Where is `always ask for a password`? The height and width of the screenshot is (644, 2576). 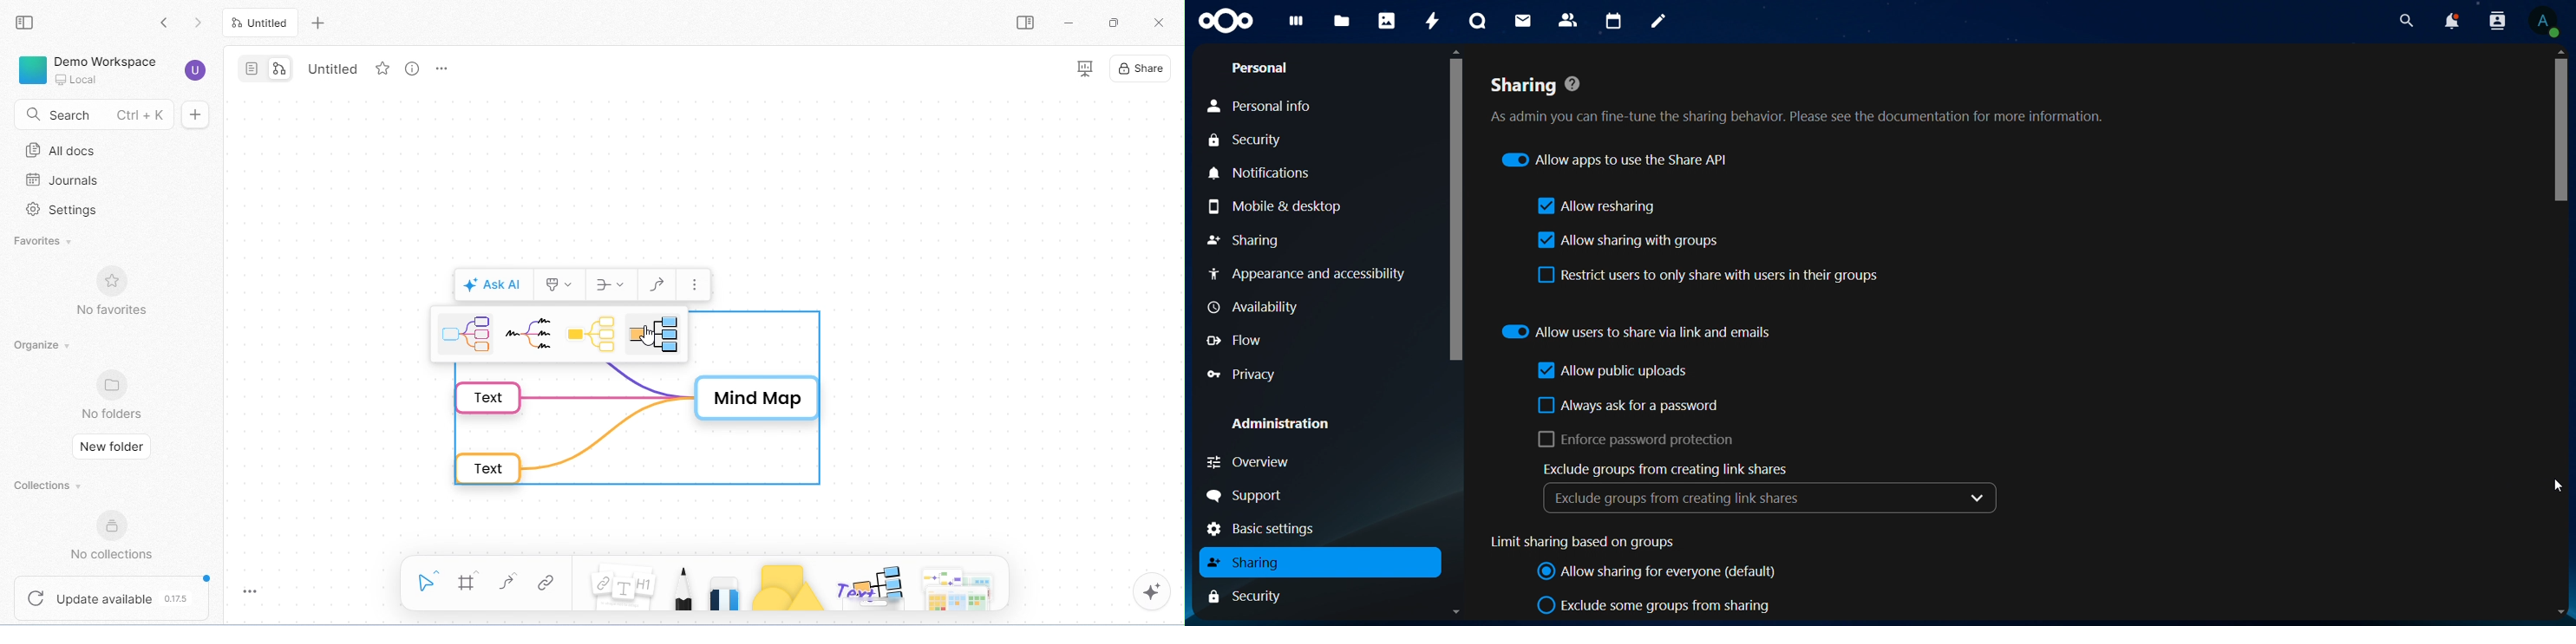
always ask for a password is located at coordinates (1641, 406).